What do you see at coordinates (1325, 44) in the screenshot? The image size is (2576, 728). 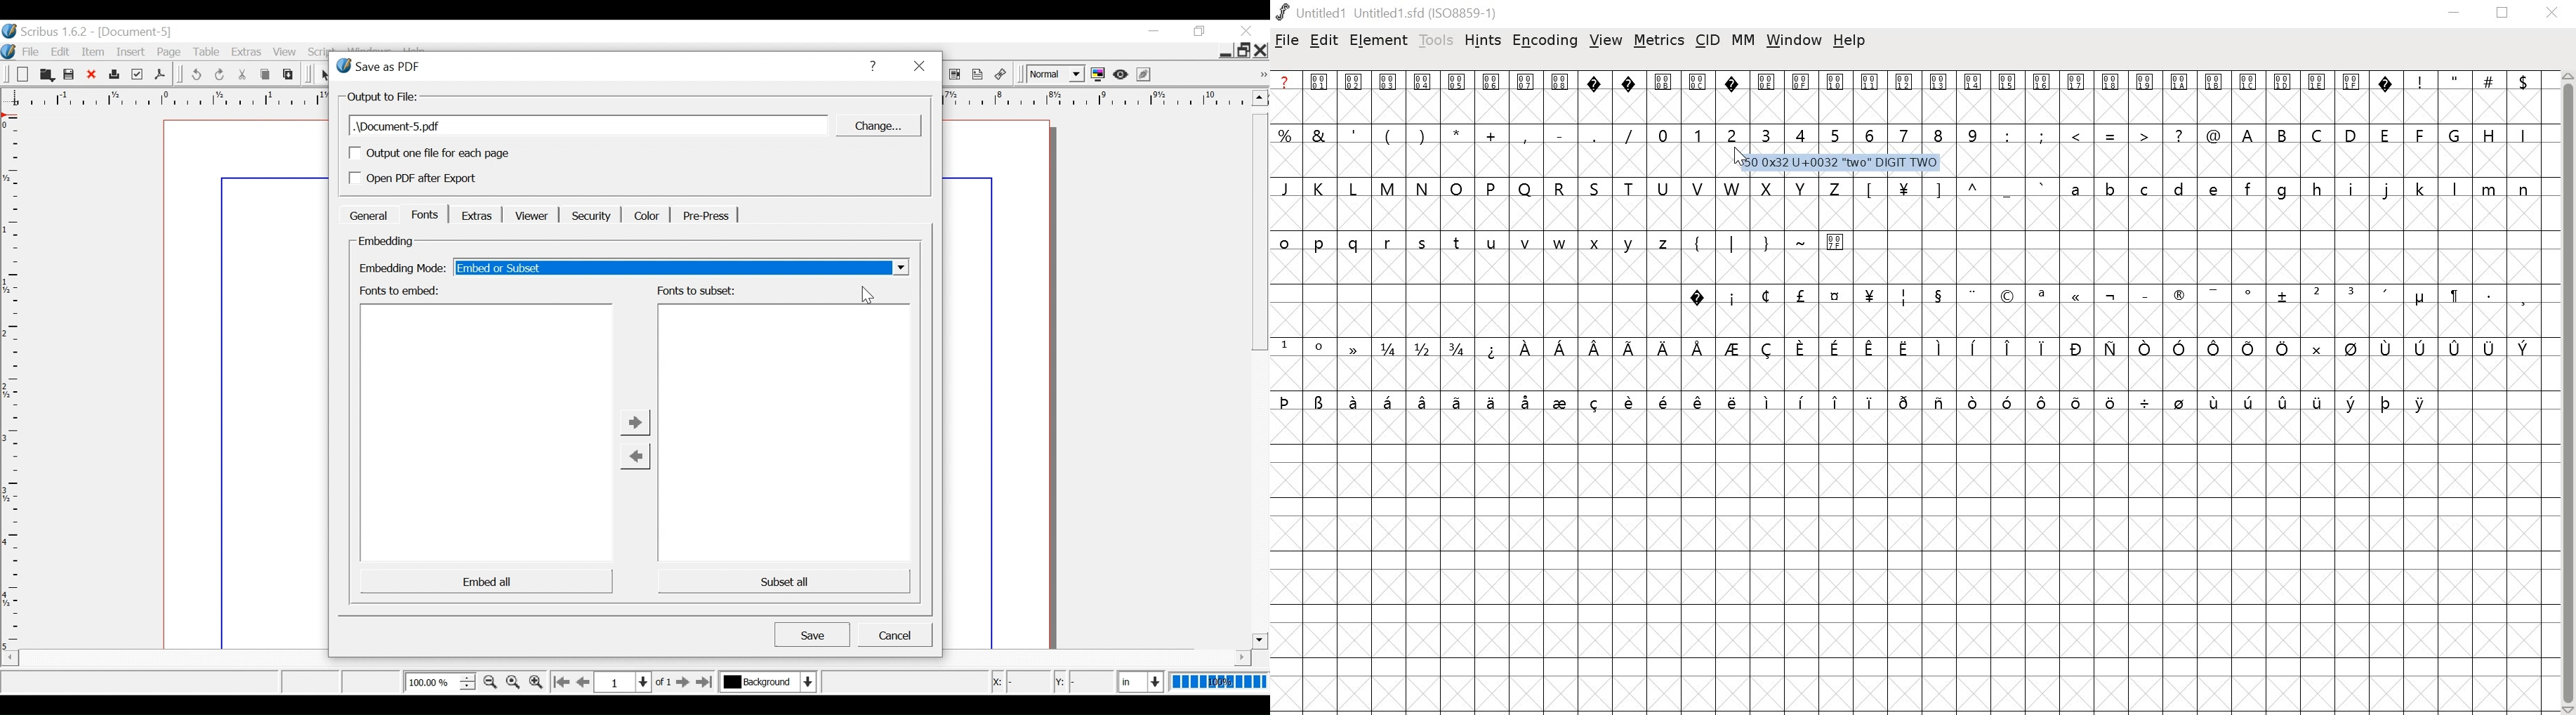 I see `edit` at bounding box center [1325, 44].